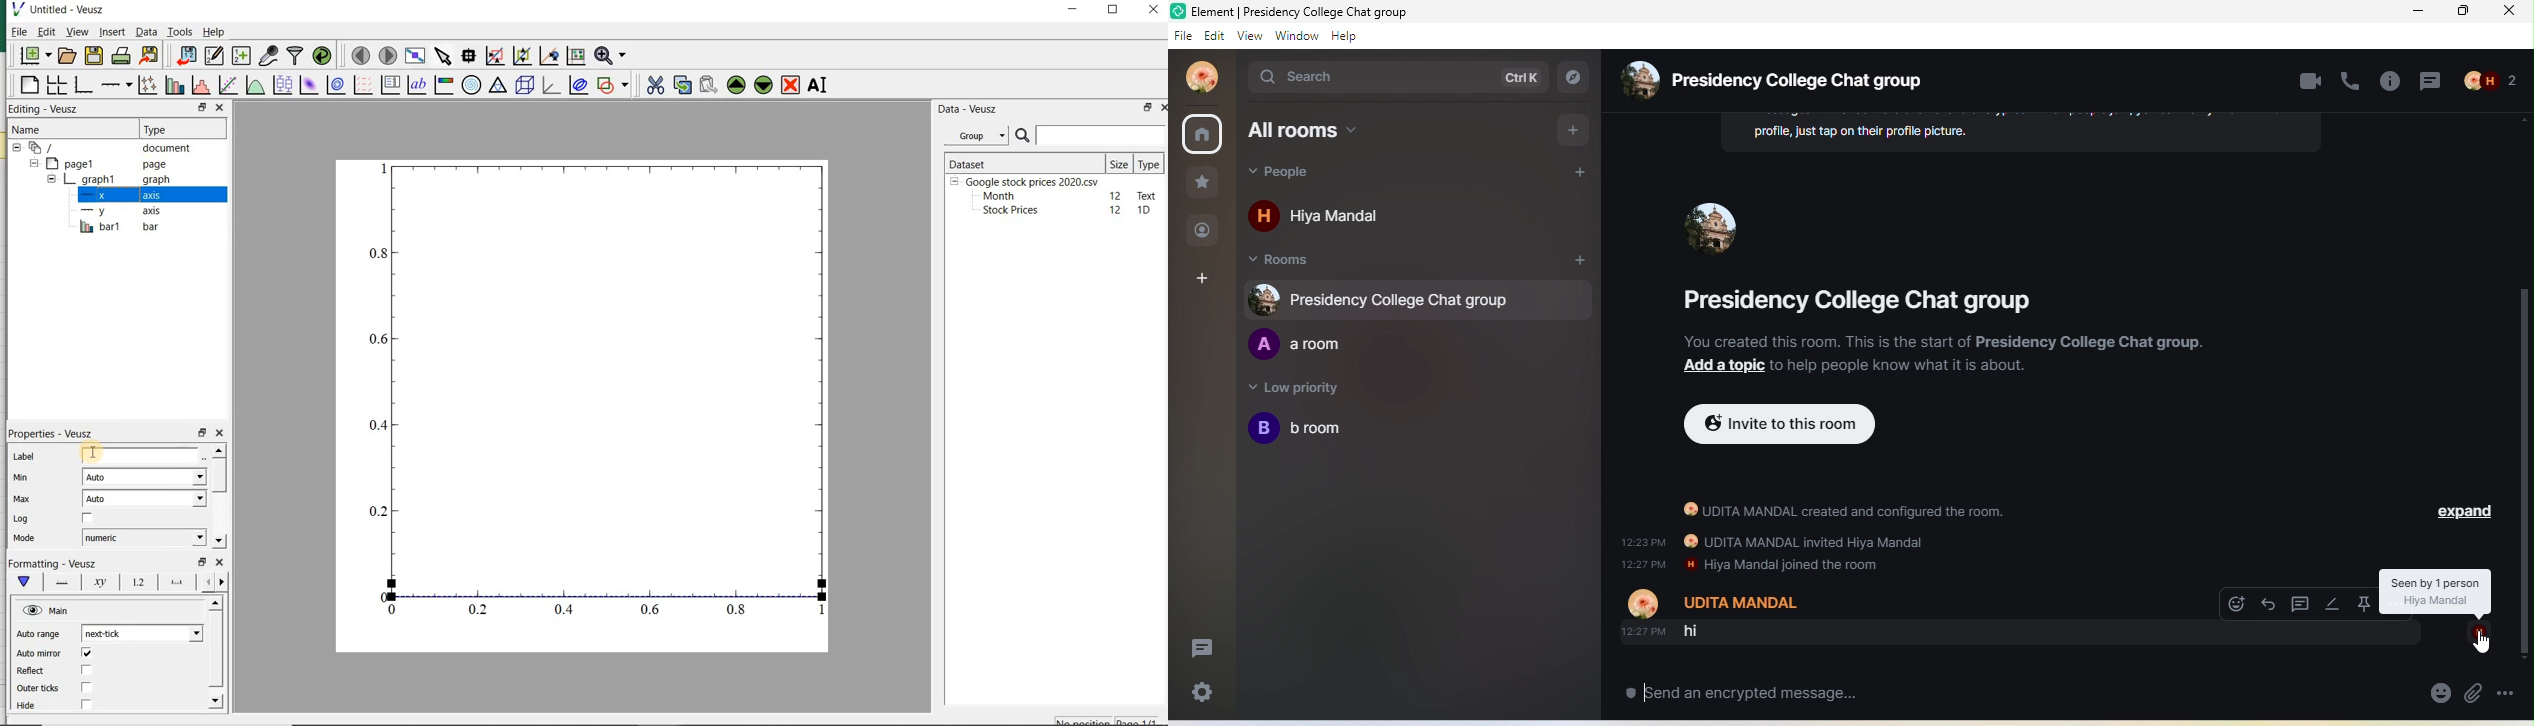 The height and width of the screenshot is (728, 2548). Describe the element at coordinates (33, 671) in the screenshot. I see `Reflect` at that location.